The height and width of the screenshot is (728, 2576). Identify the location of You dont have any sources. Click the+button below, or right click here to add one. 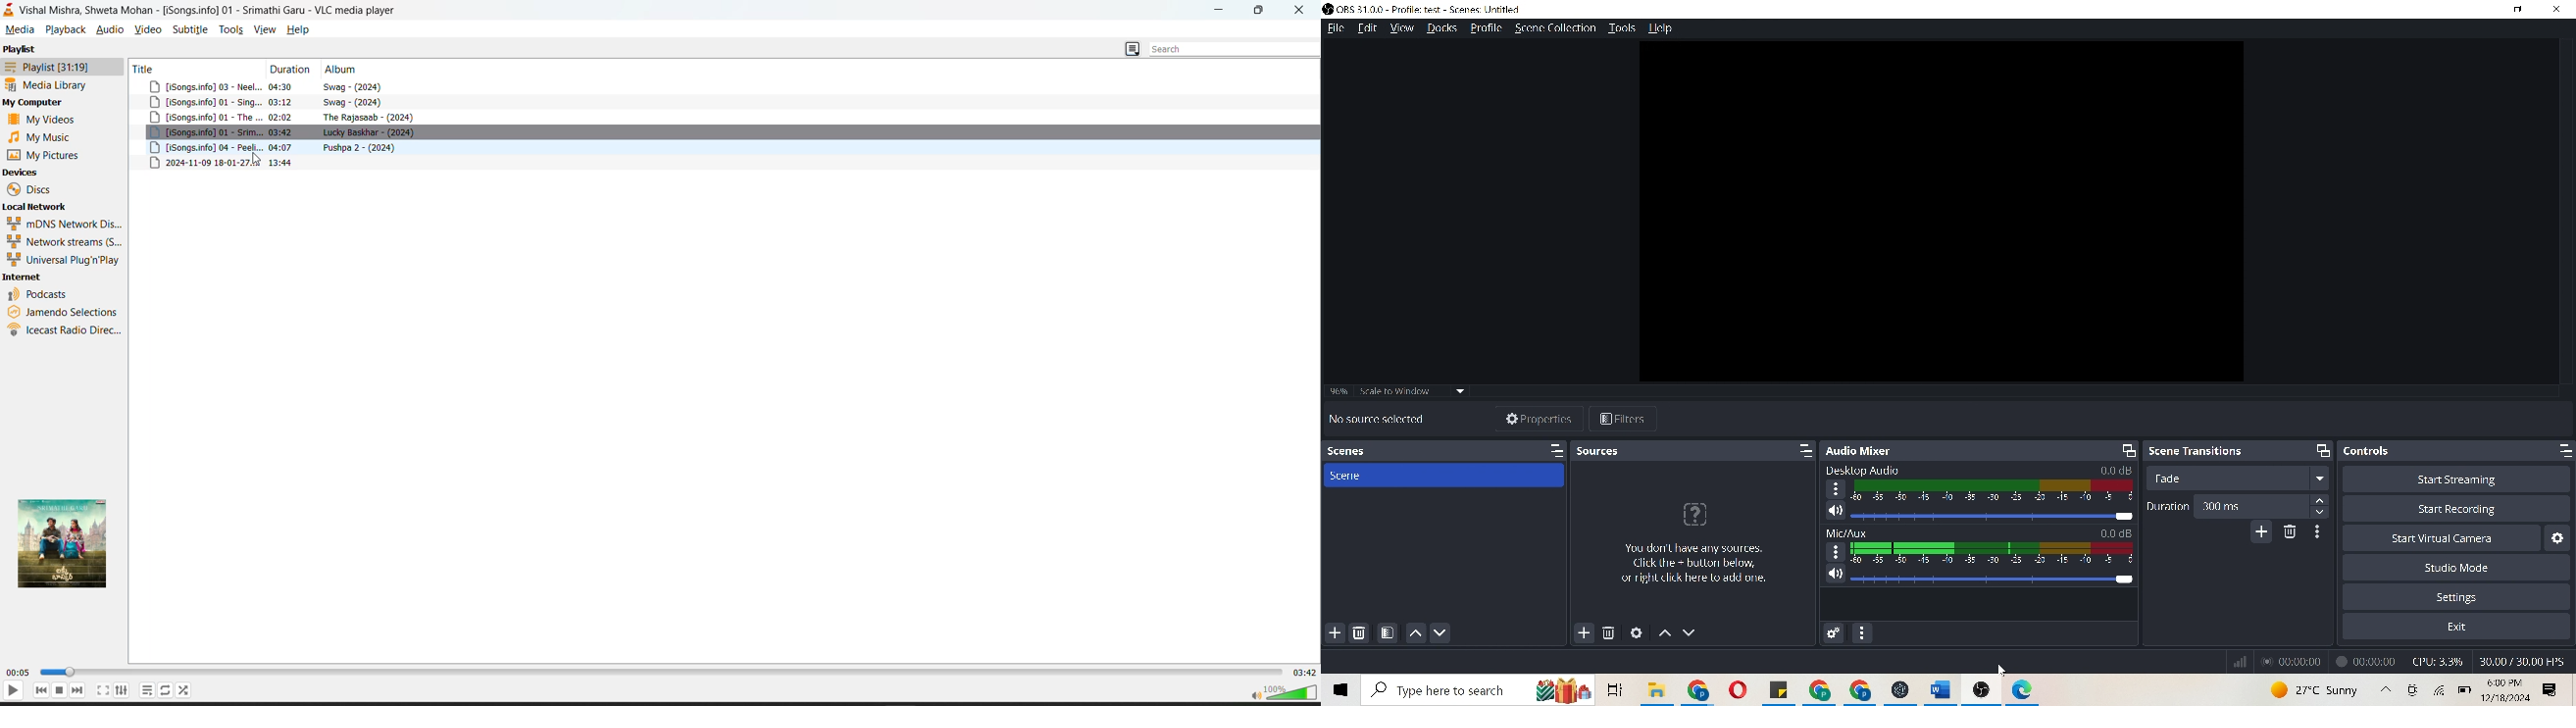
(1691, 578).